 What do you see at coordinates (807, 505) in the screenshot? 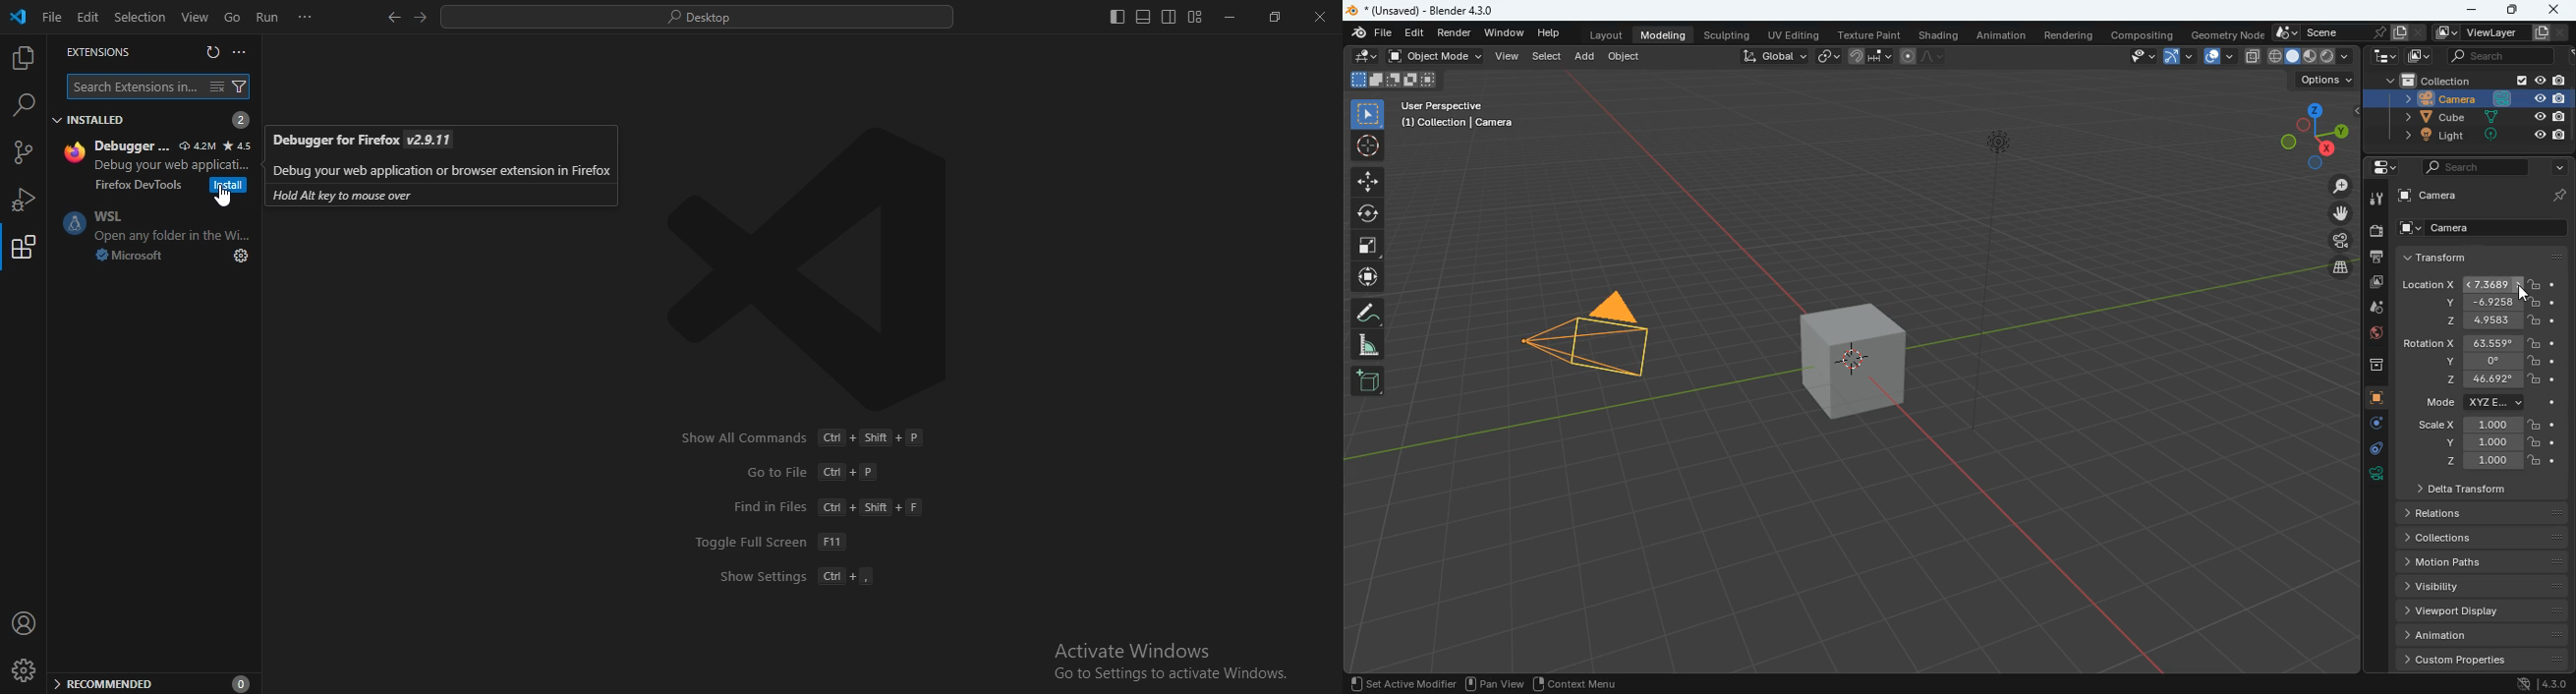
I see `Show All Commands Cu + Shit + P
GotoFile (Cul +P
Find in Files Cl + Sh + F
Toggle Full Screen [Fil
Show Settings Cul +,` at bounding box center [807, 505].